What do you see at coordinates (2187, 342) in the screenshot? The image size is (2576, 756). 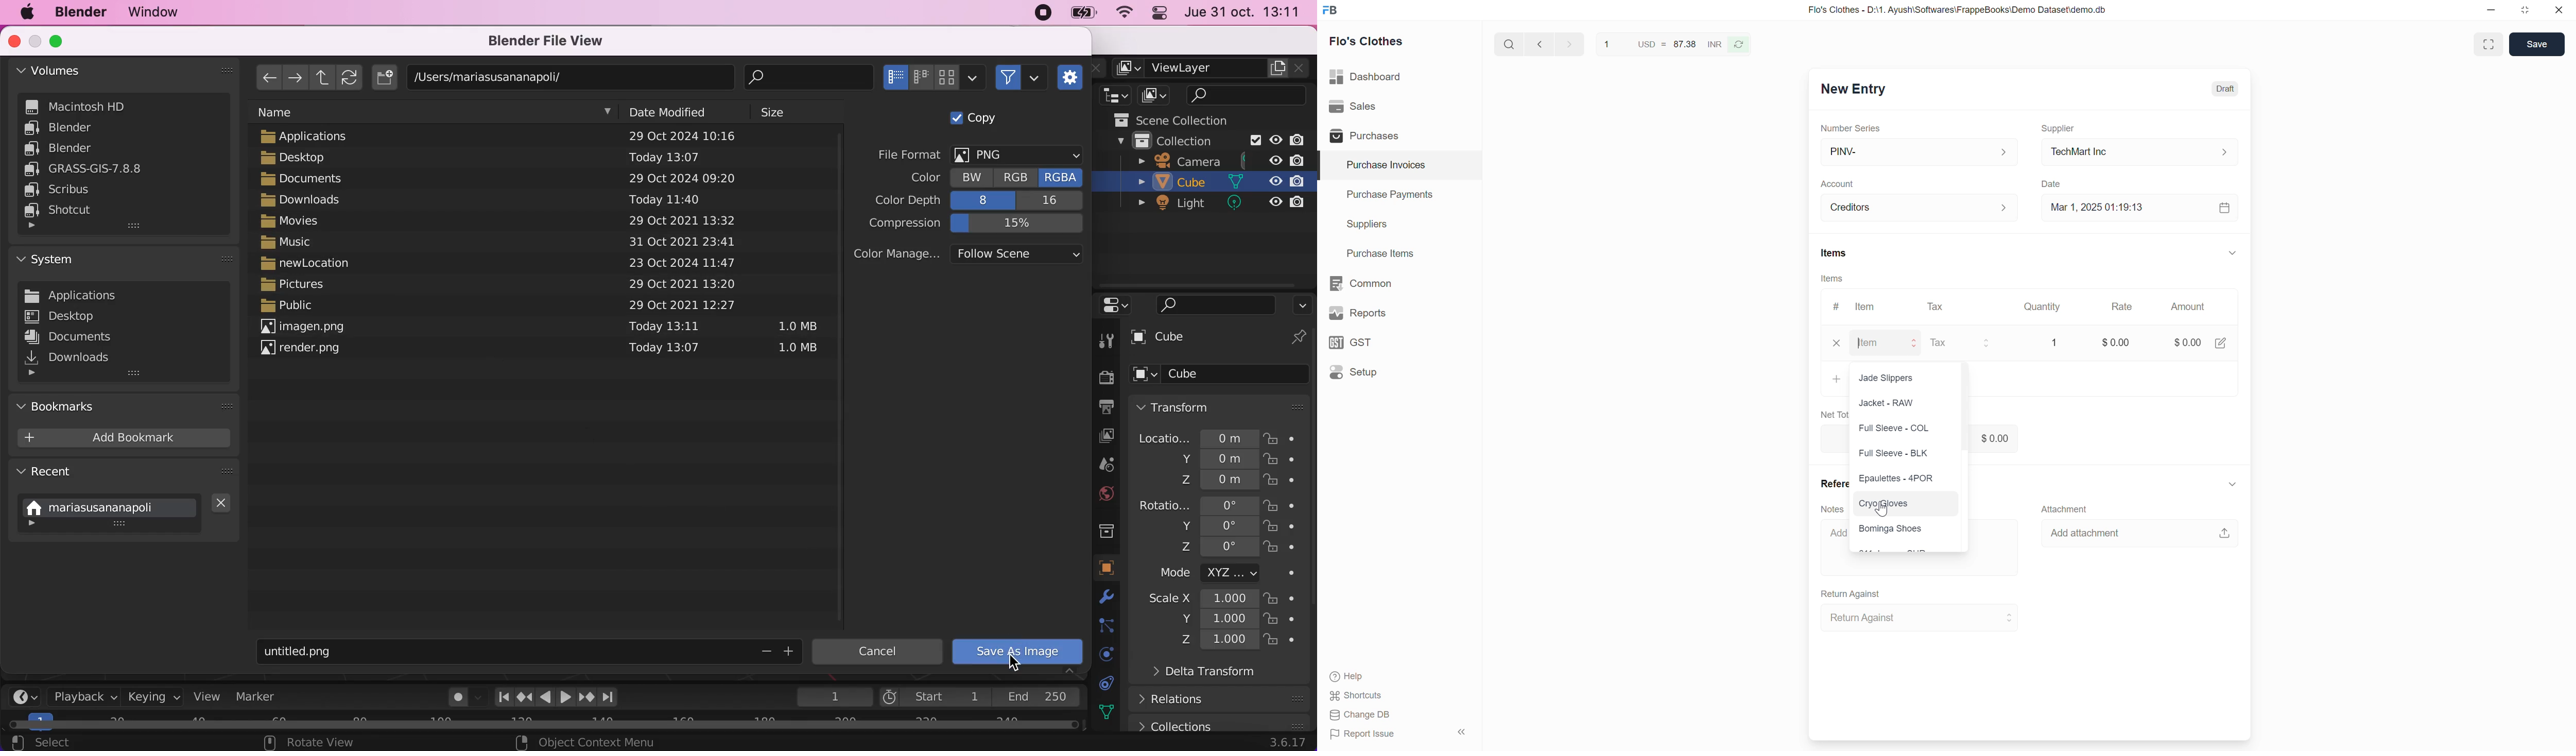 I see `$0.00` at bounding box center [2187, 342].